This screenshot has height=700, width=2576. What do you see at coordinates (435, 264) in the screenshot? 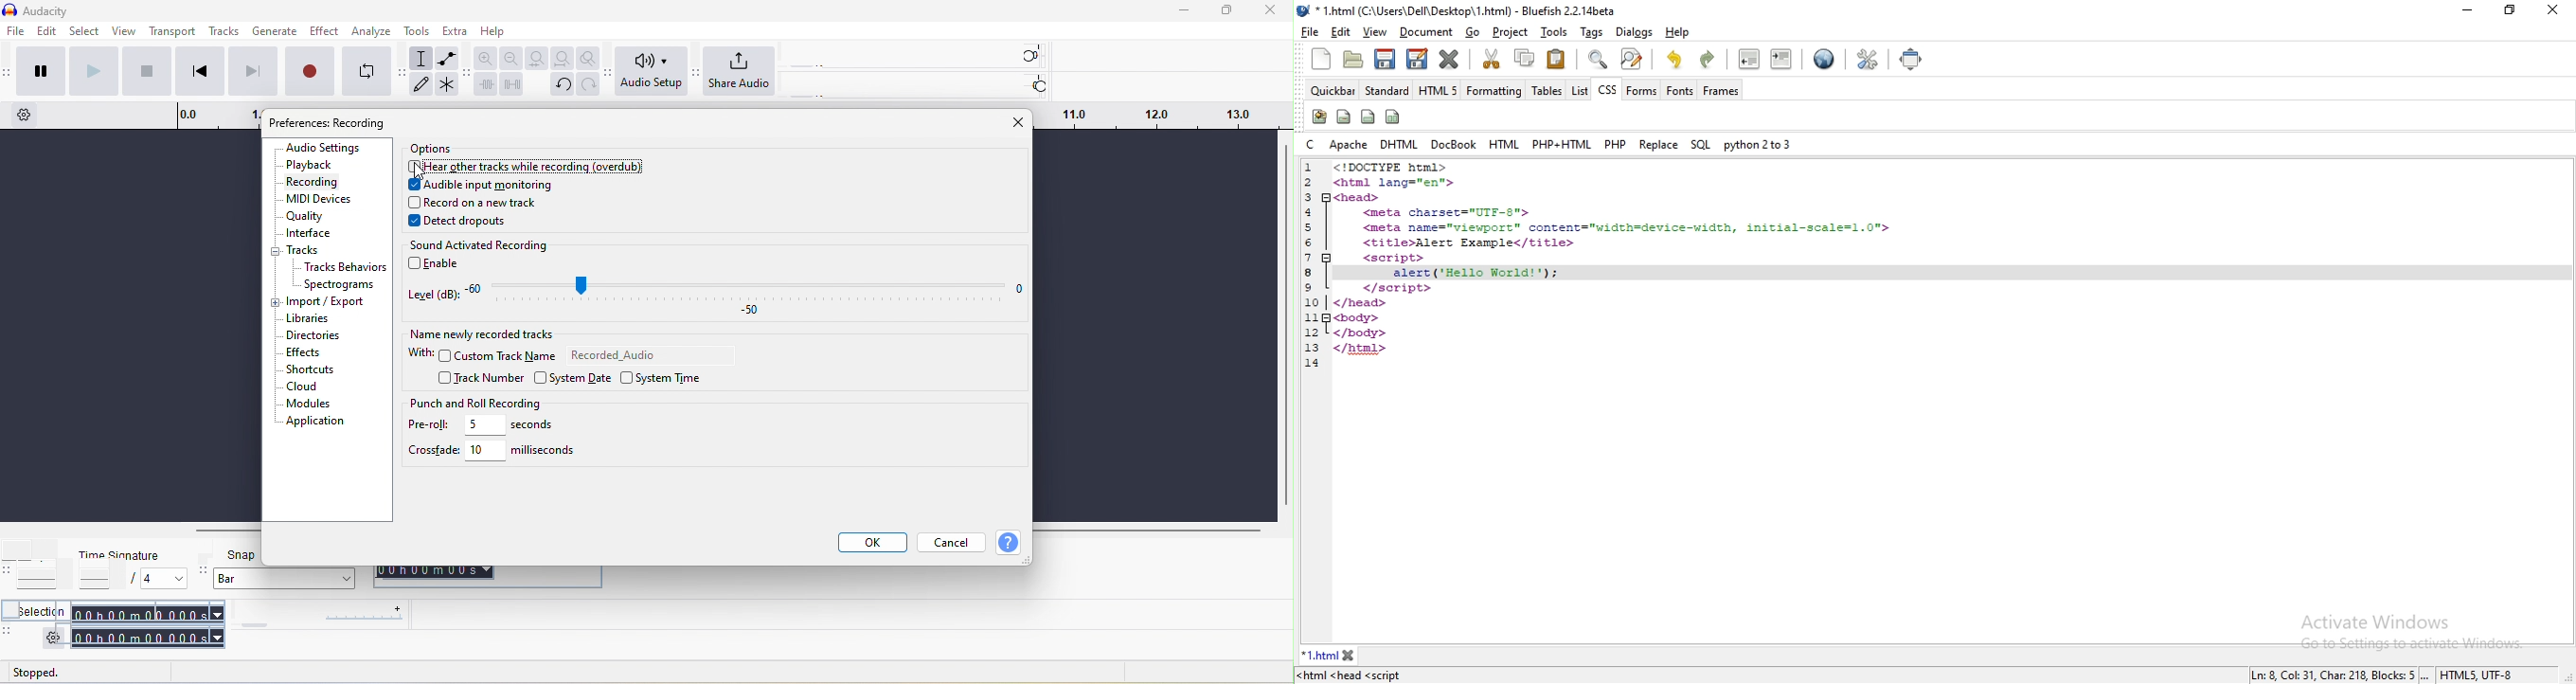
I see `enable` at bounding box center [435, 264].